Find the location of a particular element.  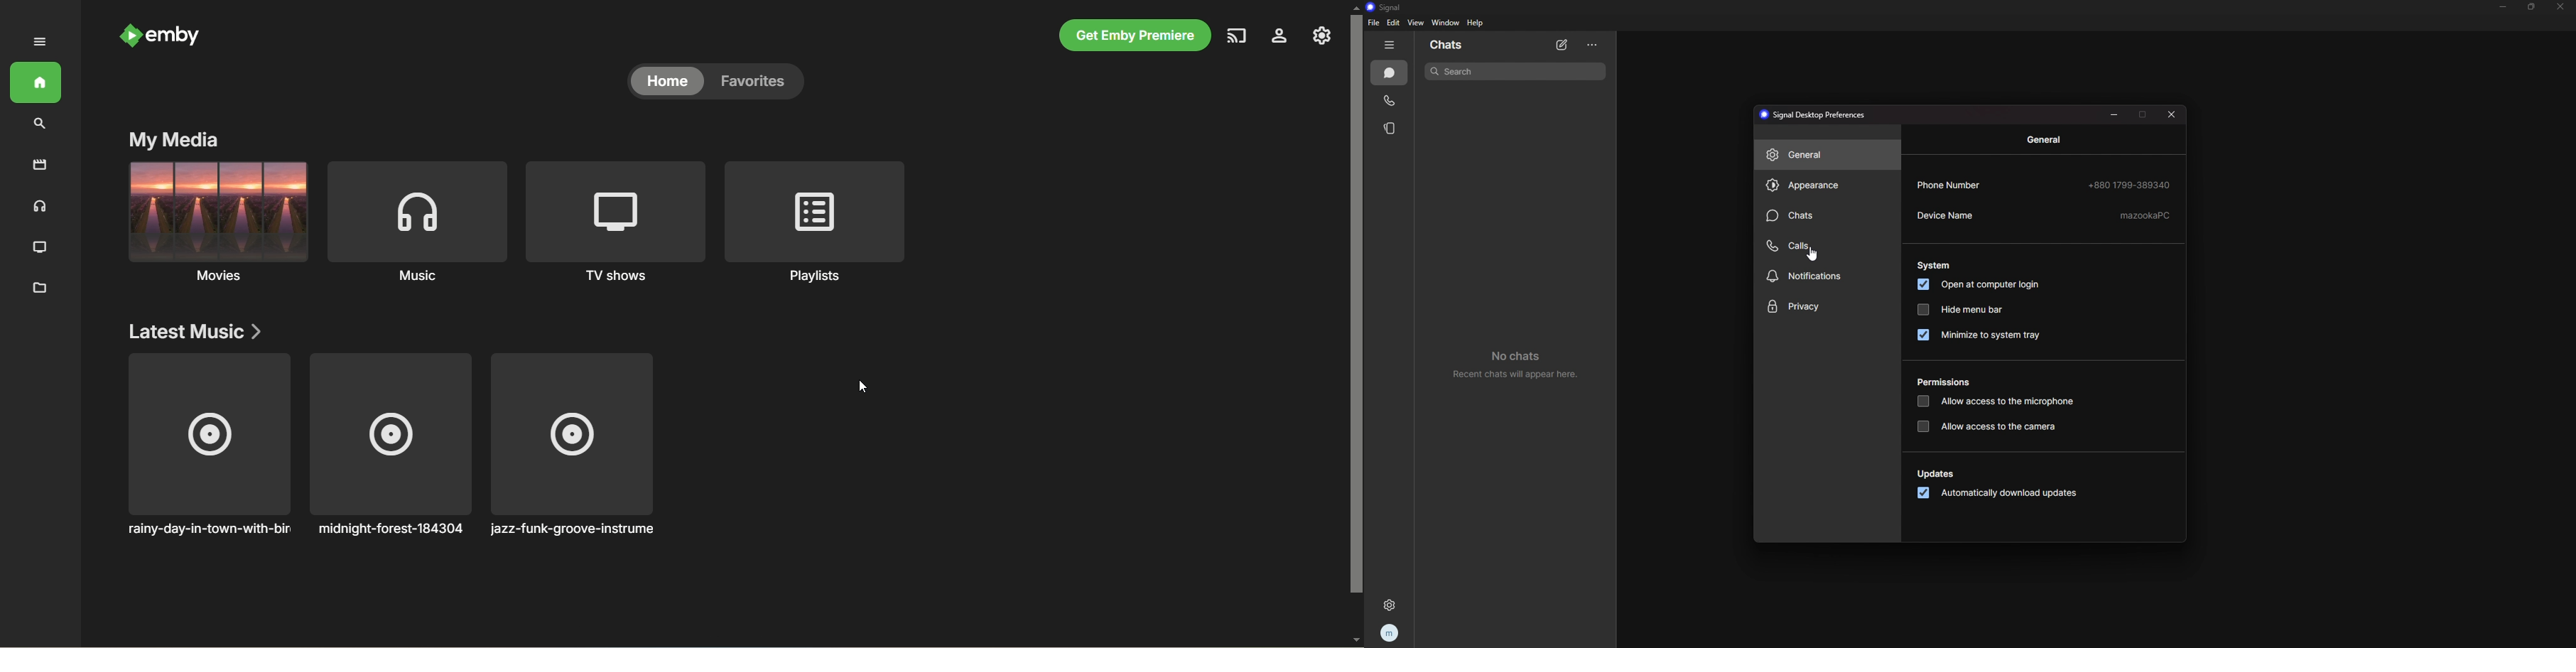

signal desktop preferences is located at coordinates (1816, 114).